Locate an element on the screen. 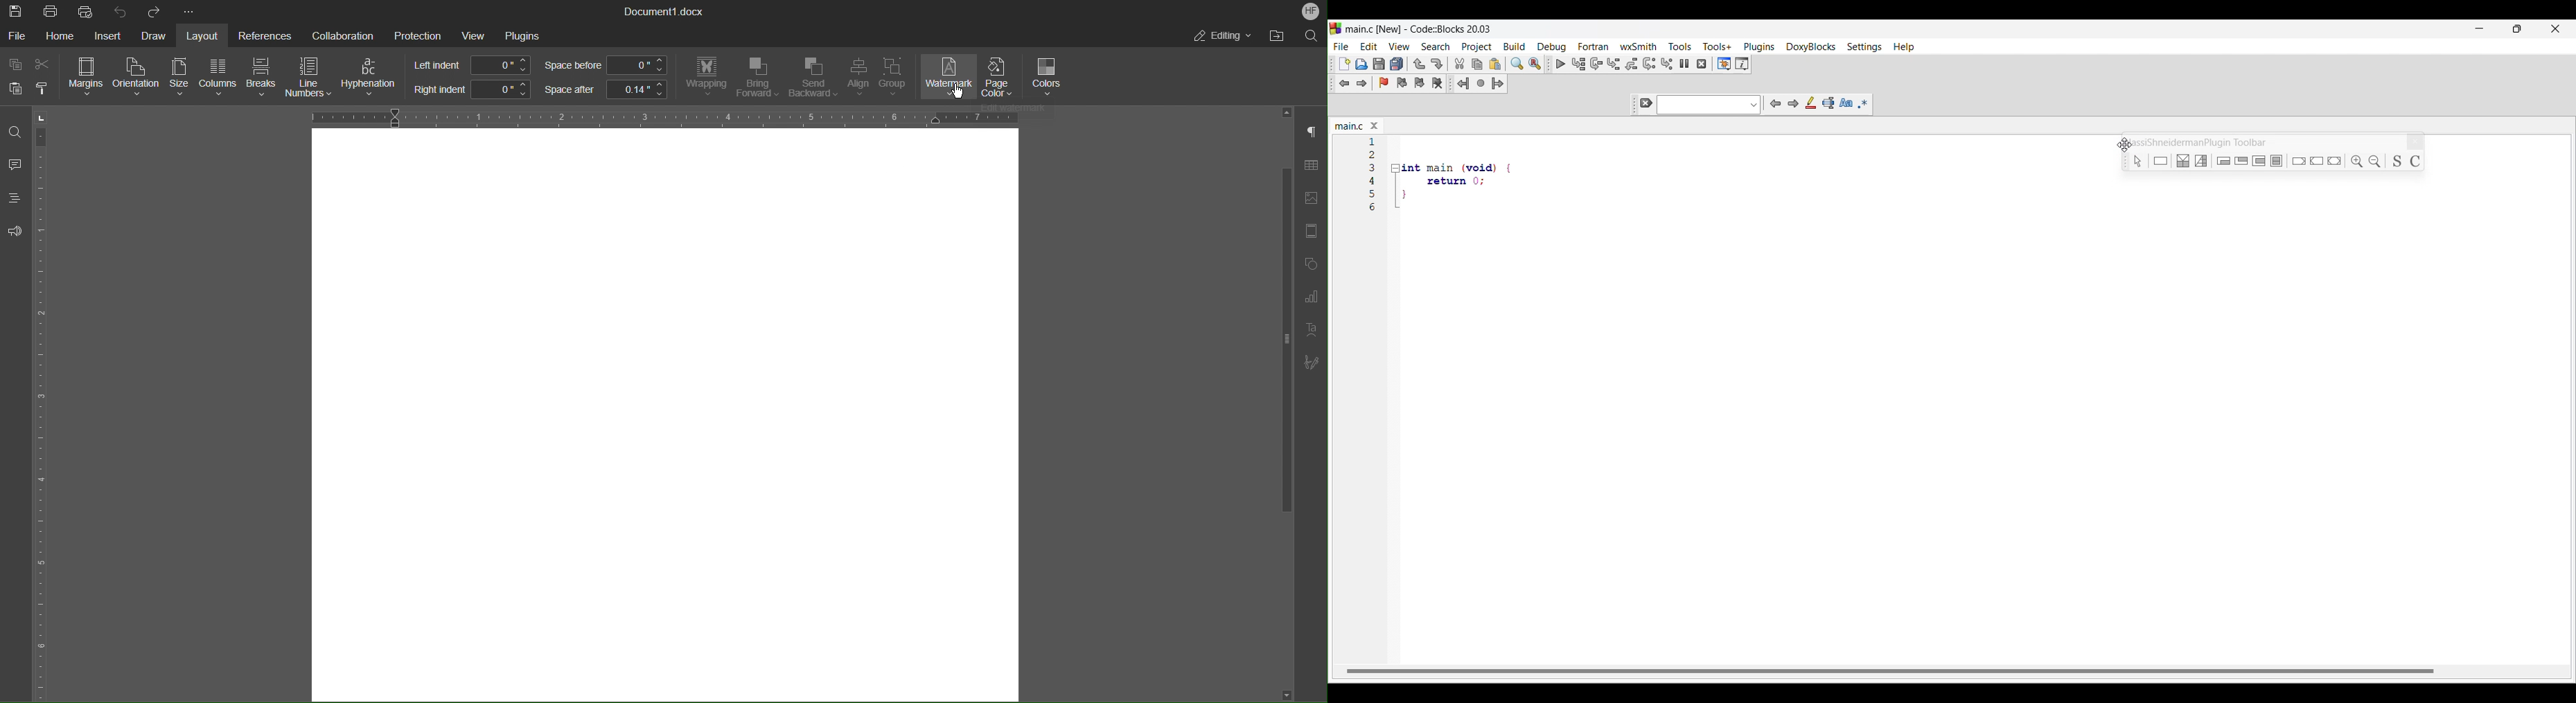 The image size is (2576, 728). Open File Location is located at coordinates (1273, 36).